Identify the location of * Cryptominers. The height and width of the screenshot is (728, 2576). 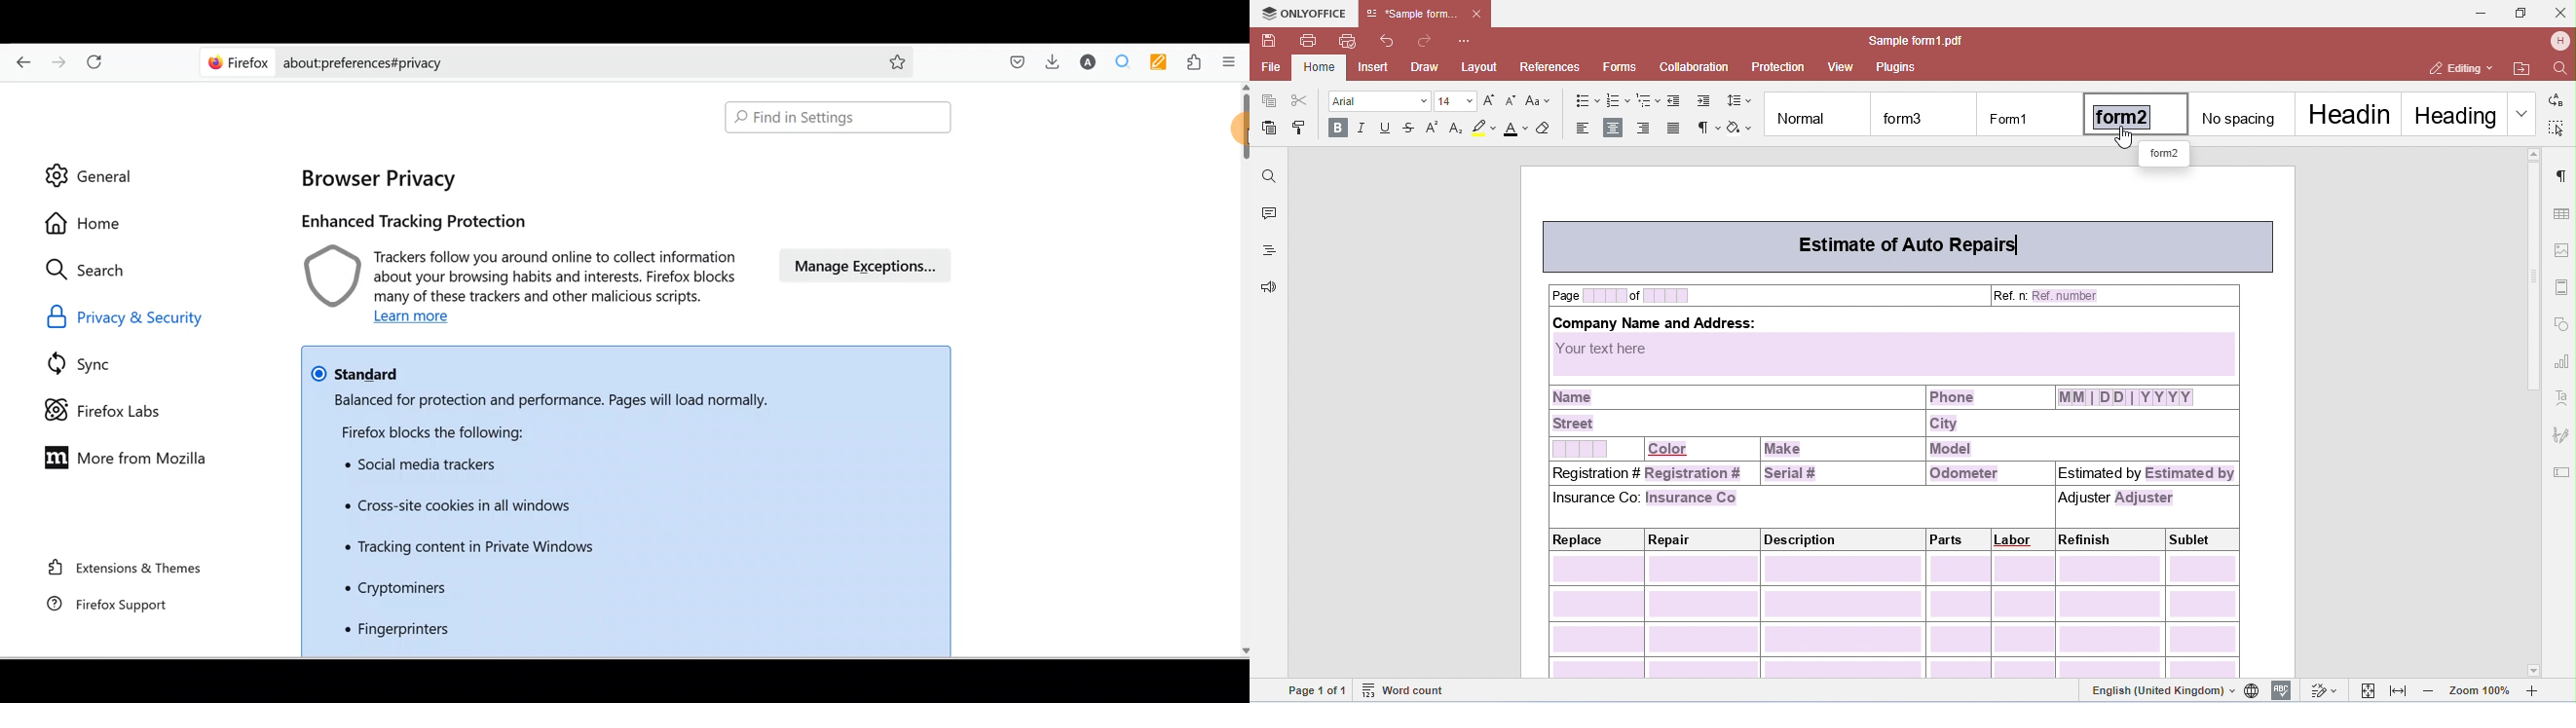
(395, 590).